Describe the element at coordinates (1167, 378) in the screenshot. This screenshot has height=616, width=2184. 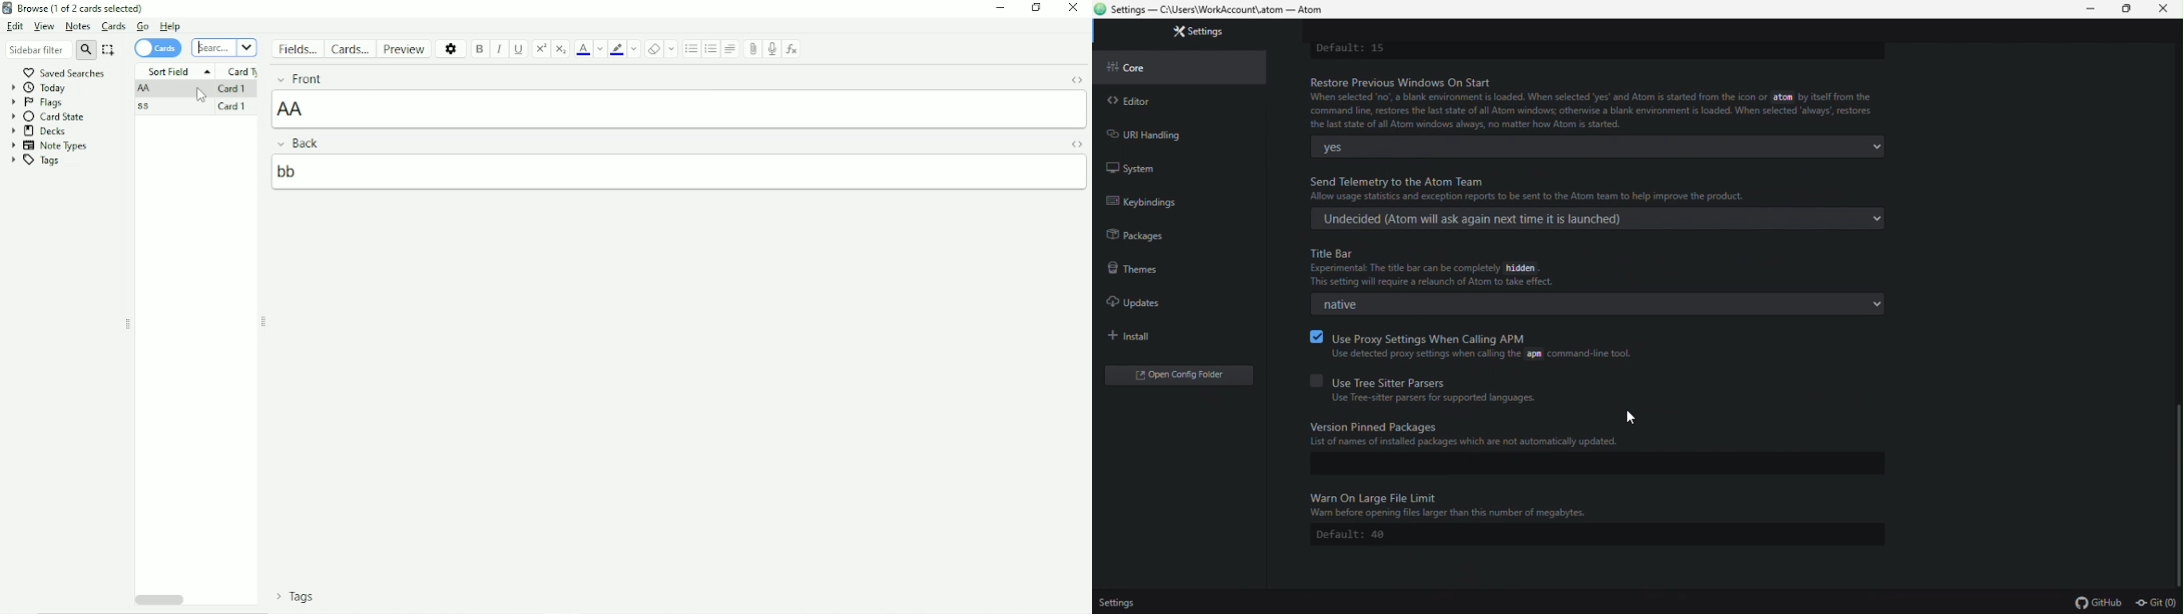
I see `open folder` at that location.